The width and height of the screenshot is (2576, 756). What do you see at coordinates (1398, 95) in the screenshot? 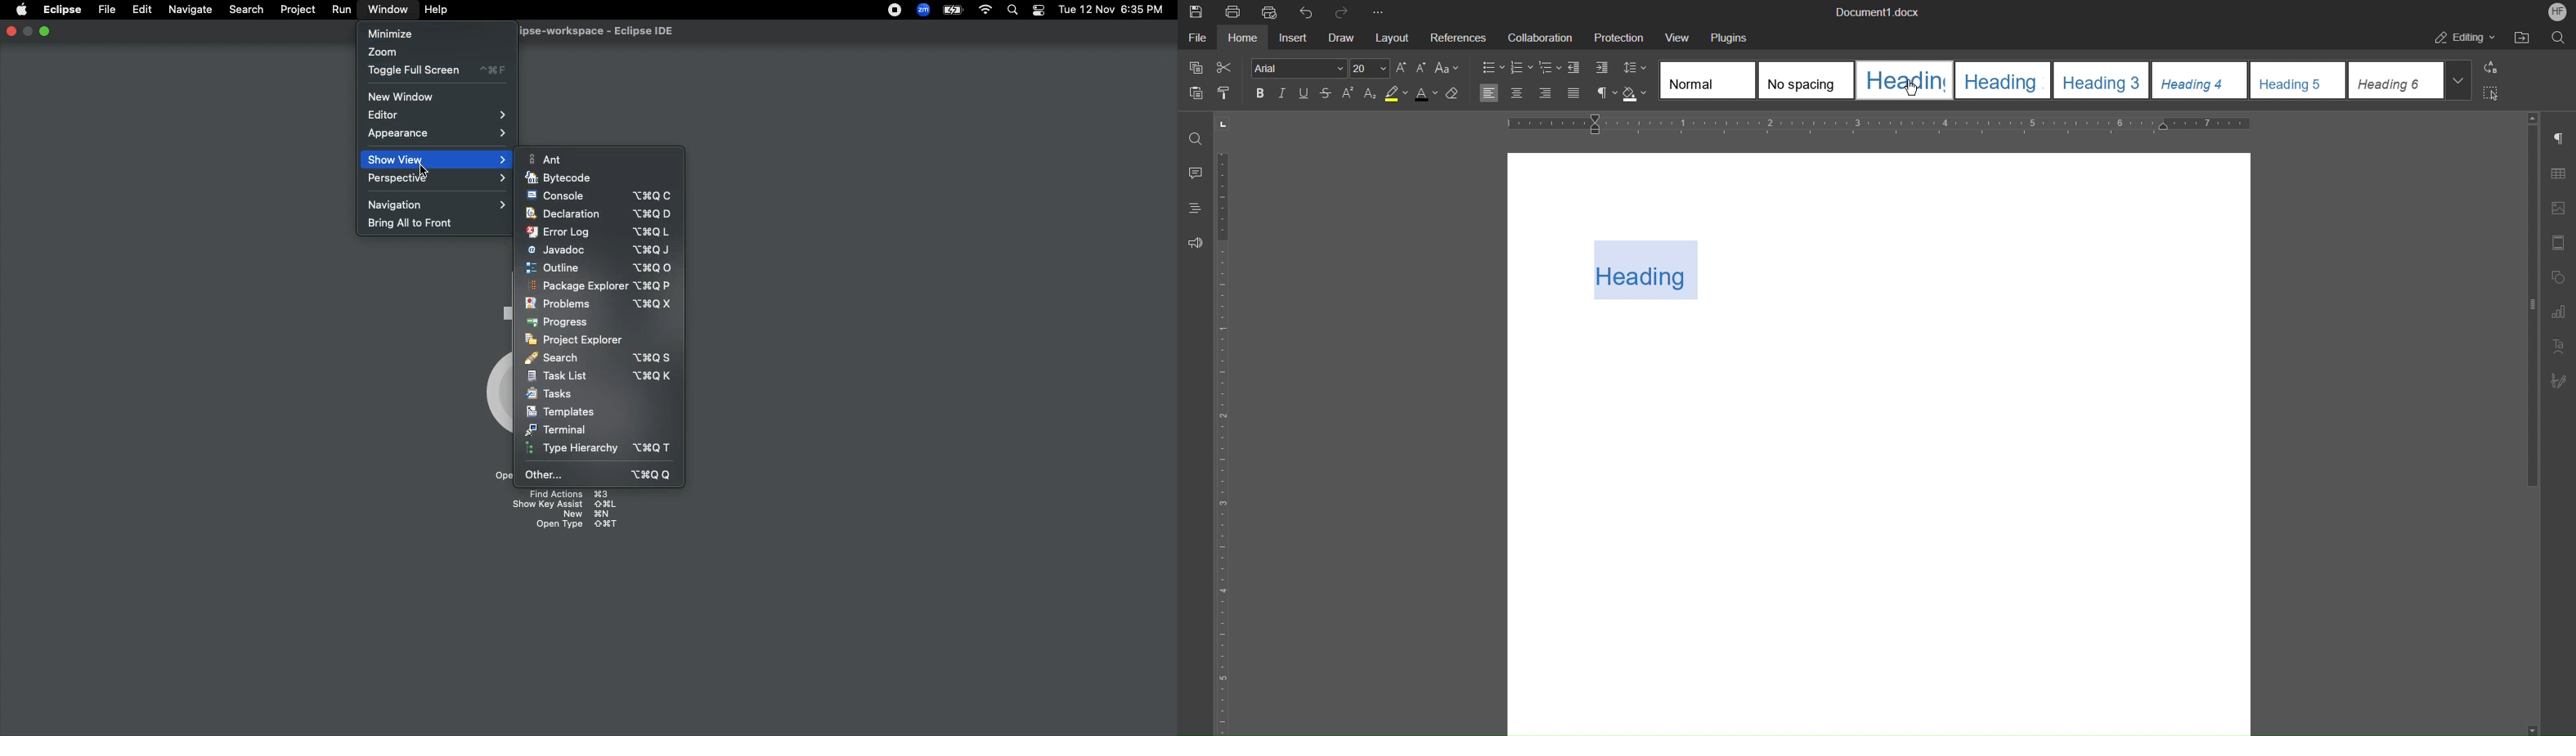
I see `Highlight` at bounding box center [1398, 95].